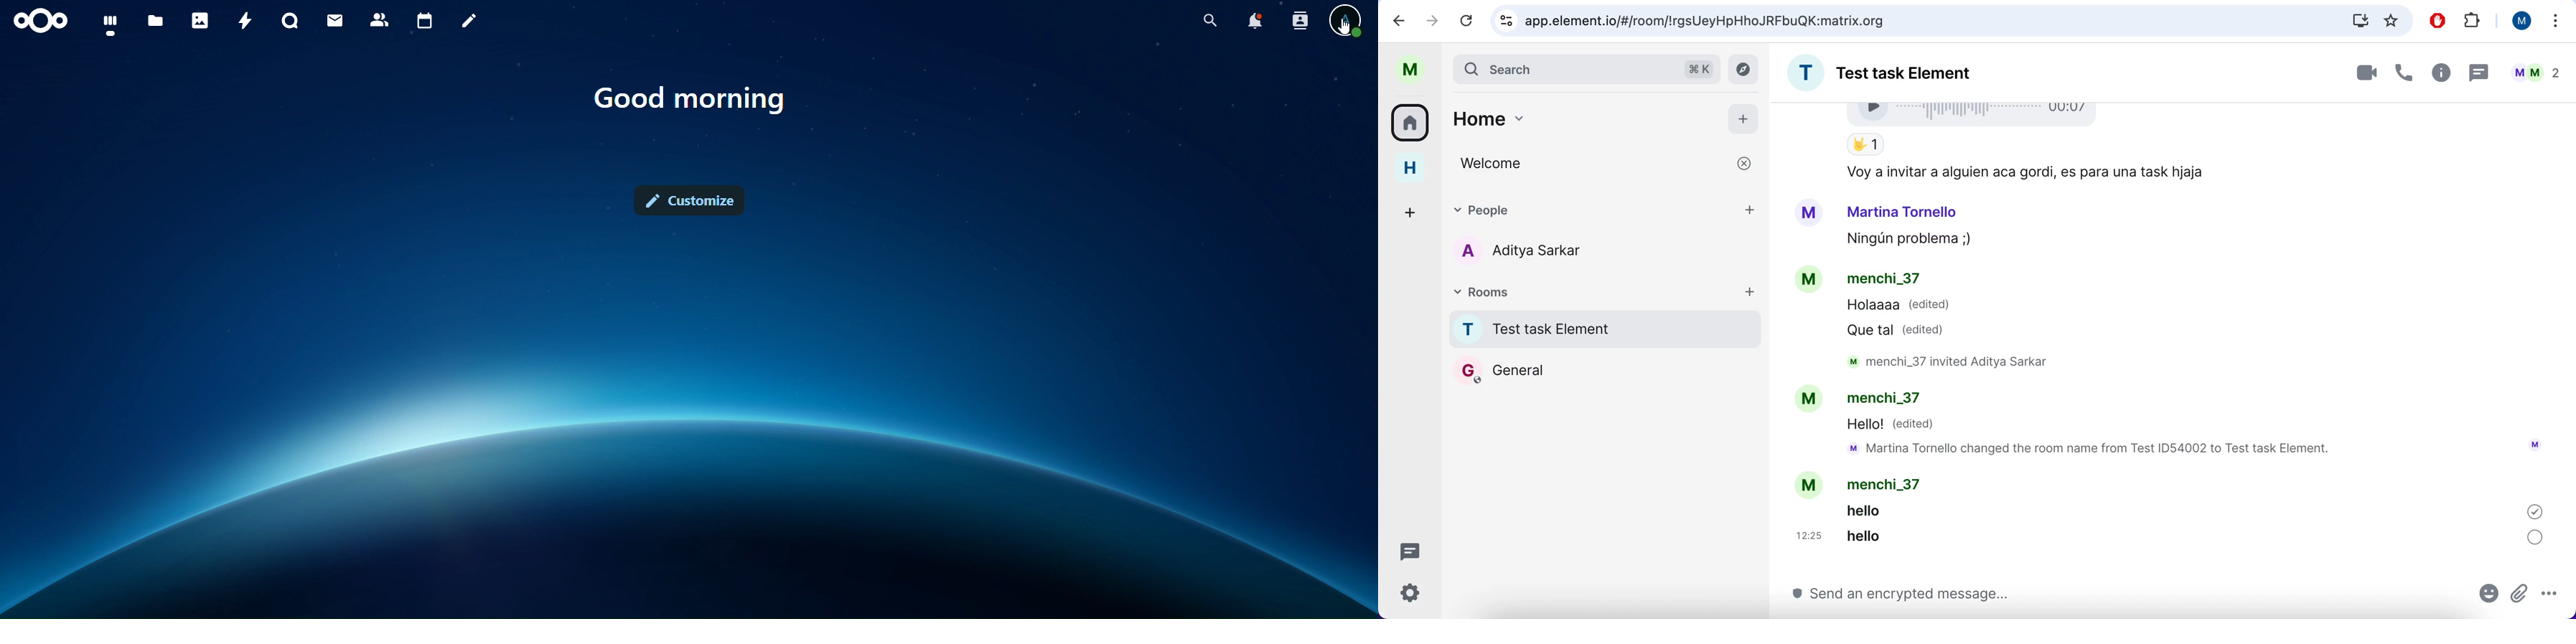 This screenshot has width=2576, height=644. Describe the element at coordinates (2086, 447) in the screenshot. I see `mM Martina Tornello changed the room name from Test ID54002 to Test task Element.` at that location.